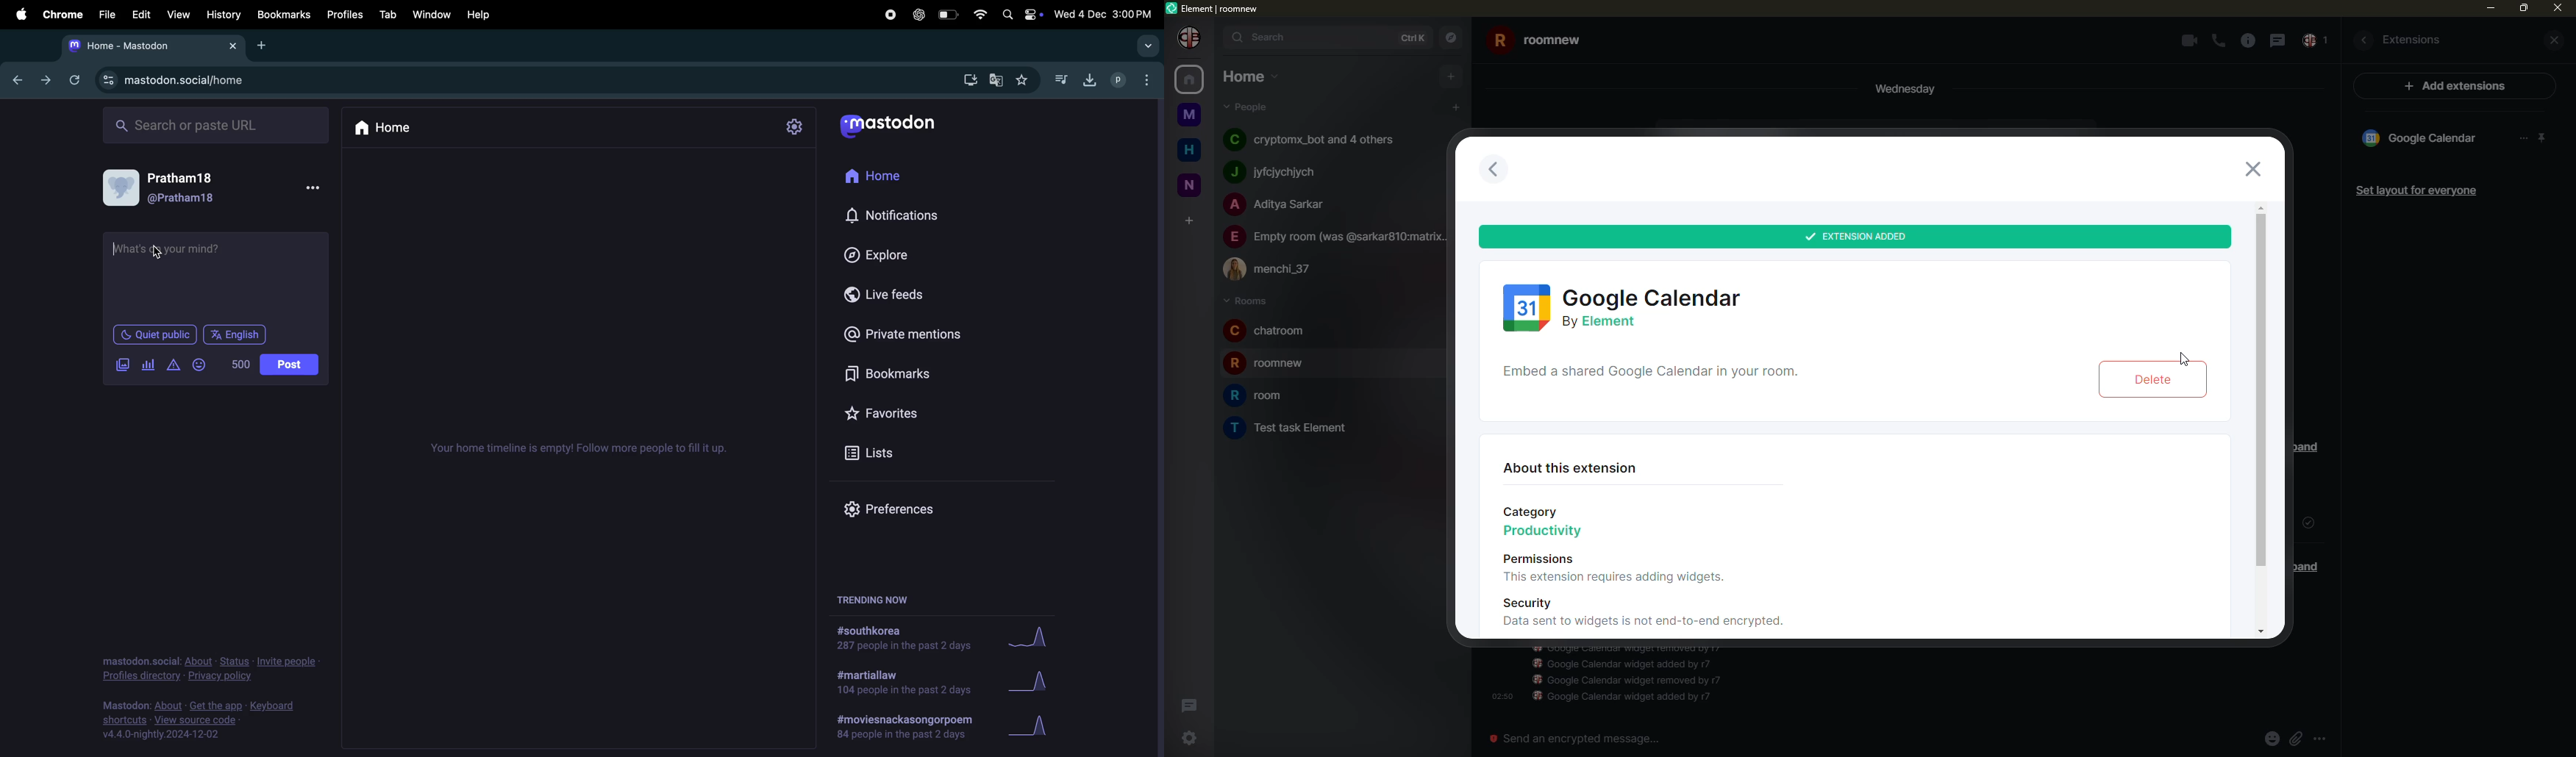 Image resolution: width=2576 pixels, height=784 pixels. What do you see at coordinates (1192, 184) in the screenshot?
I see `room` at bounding box center [1192, 184].